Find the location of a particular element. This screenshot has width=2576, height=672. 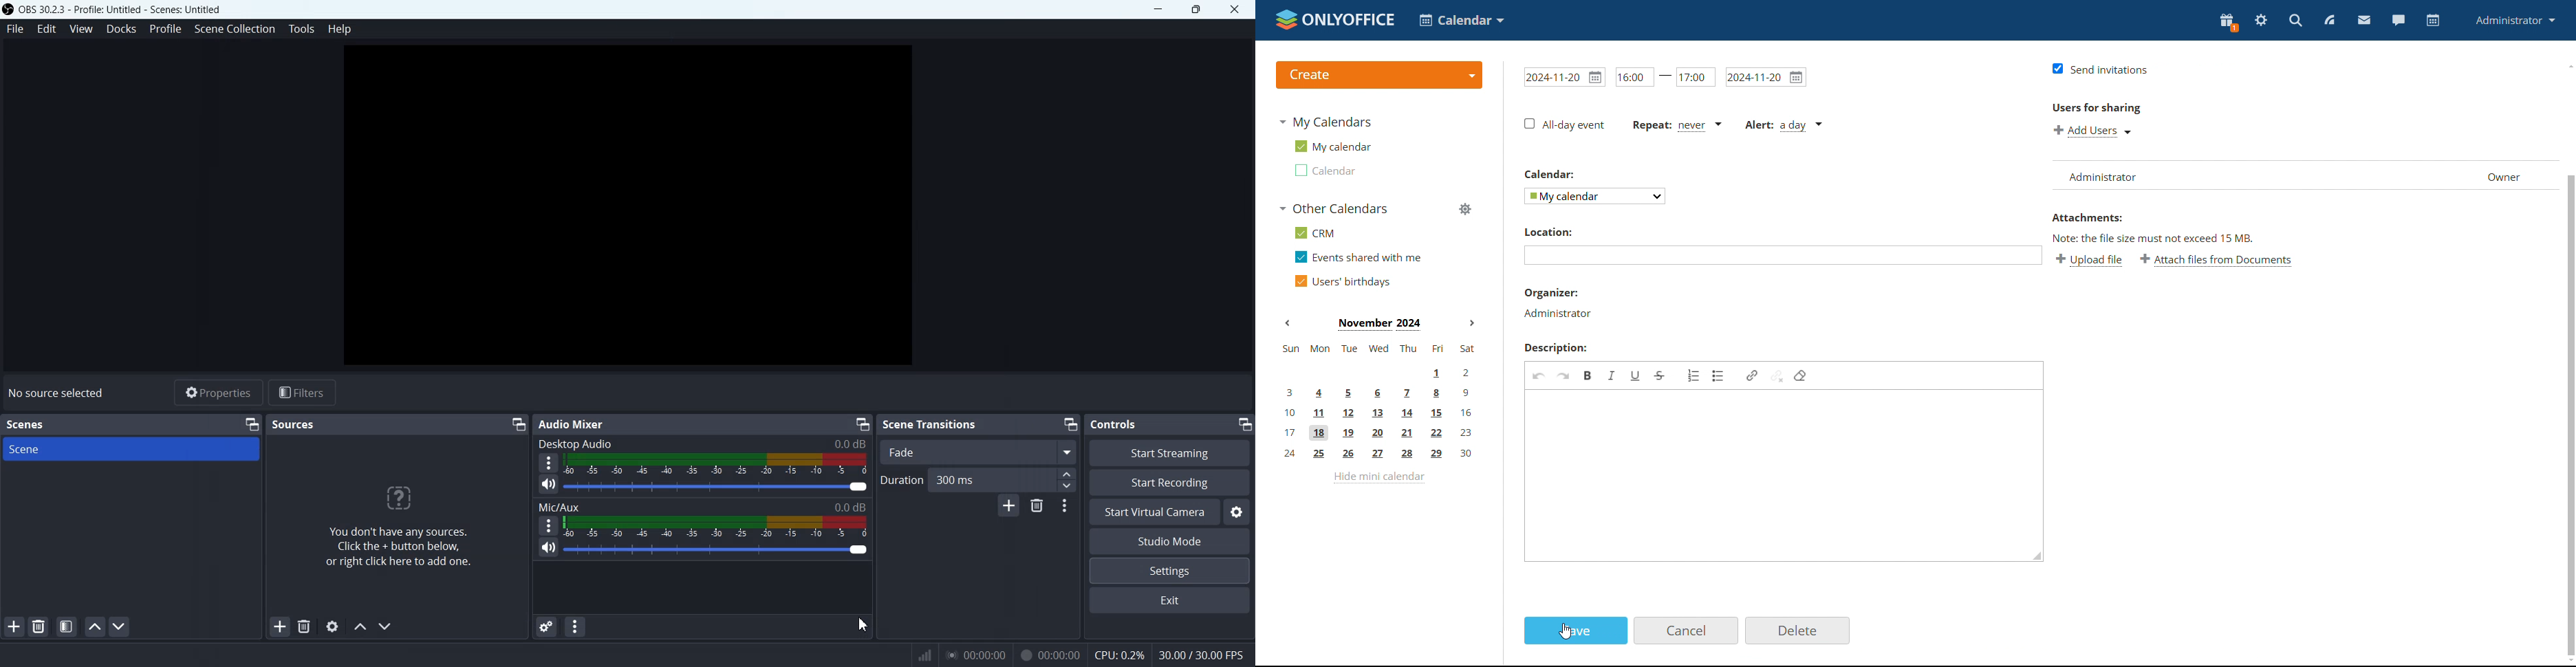

profile is located at coordinates (2515, 21).